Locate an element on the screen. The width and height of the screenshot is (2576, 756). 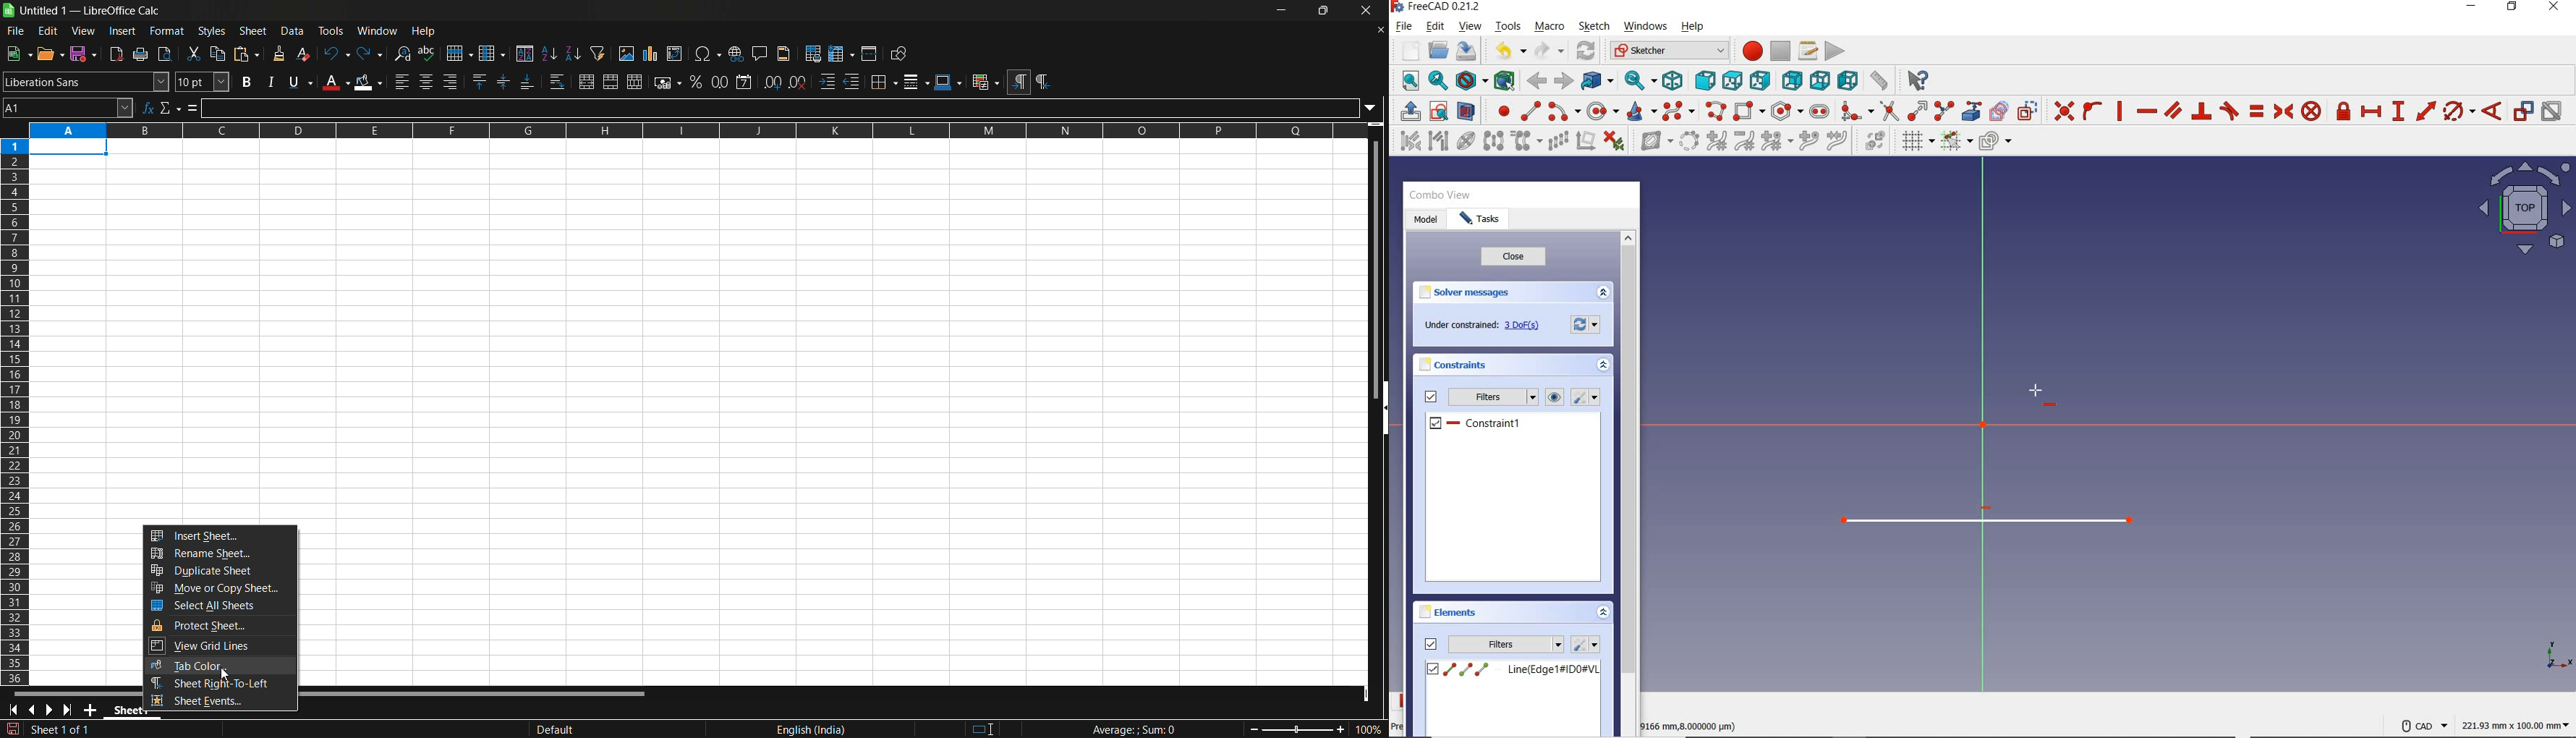
MEASURE DISTANCE is located at coordinates (1882, 81).